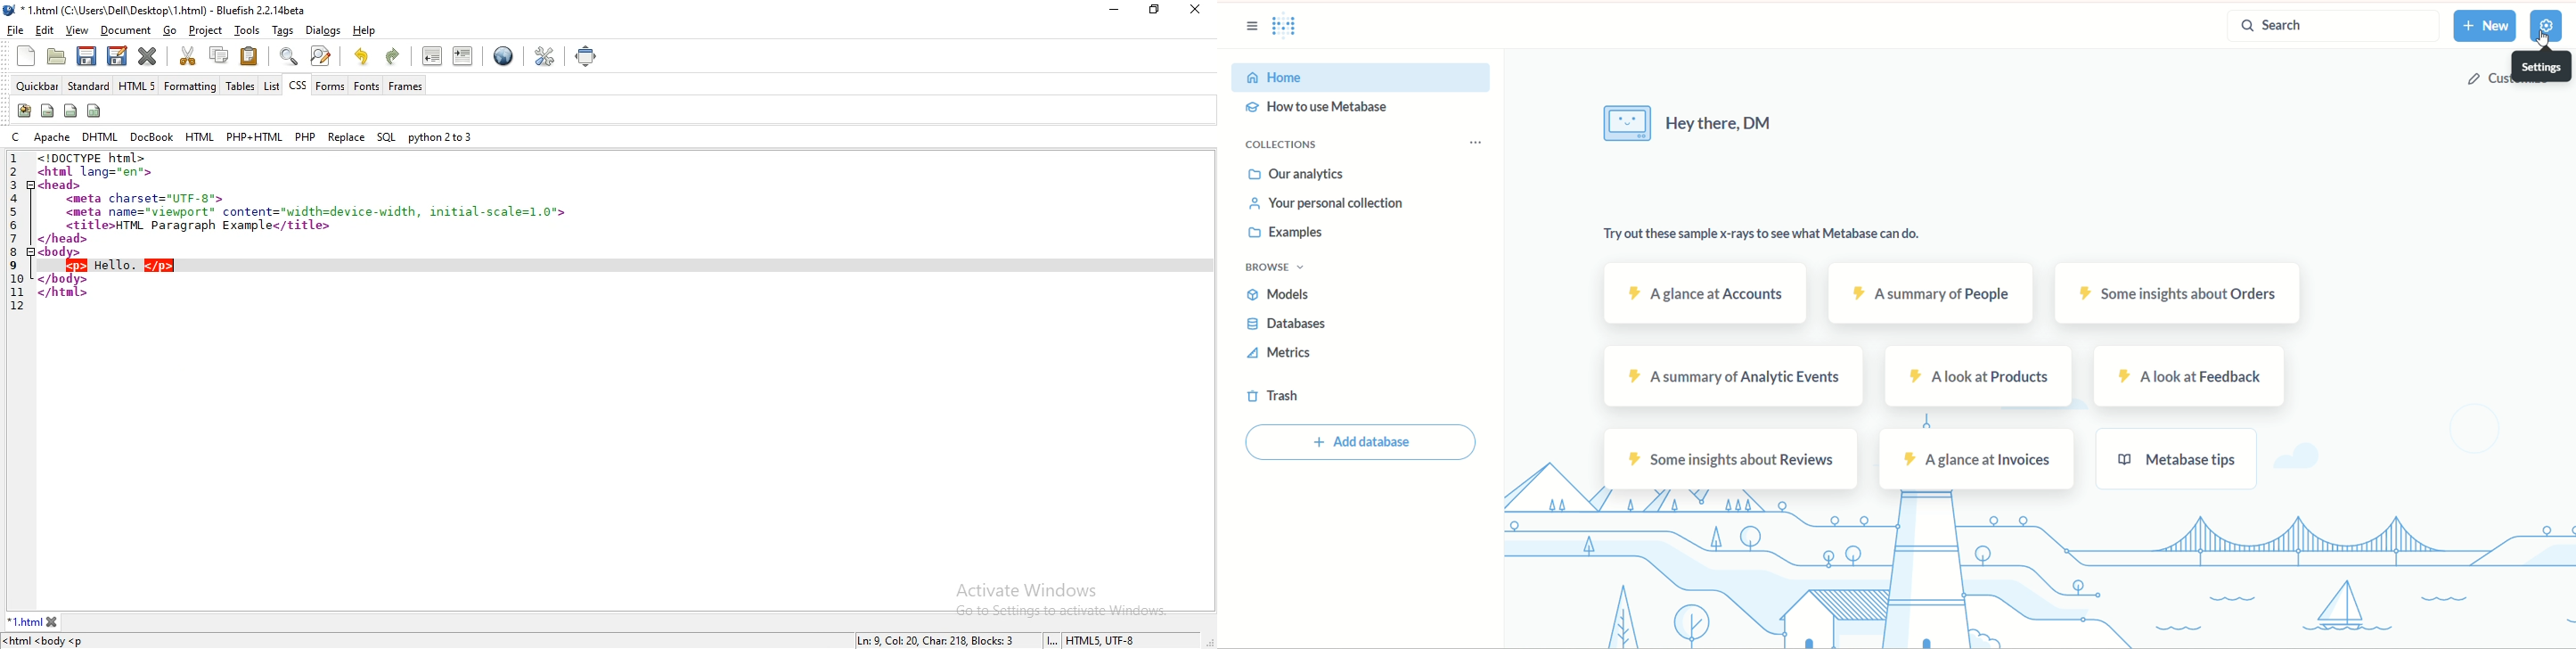 This screenshot has height=672, width=2576. What do you see at coordinates (124, 30) in the screenshot?
I see `document` at bounding box center [124, 30].